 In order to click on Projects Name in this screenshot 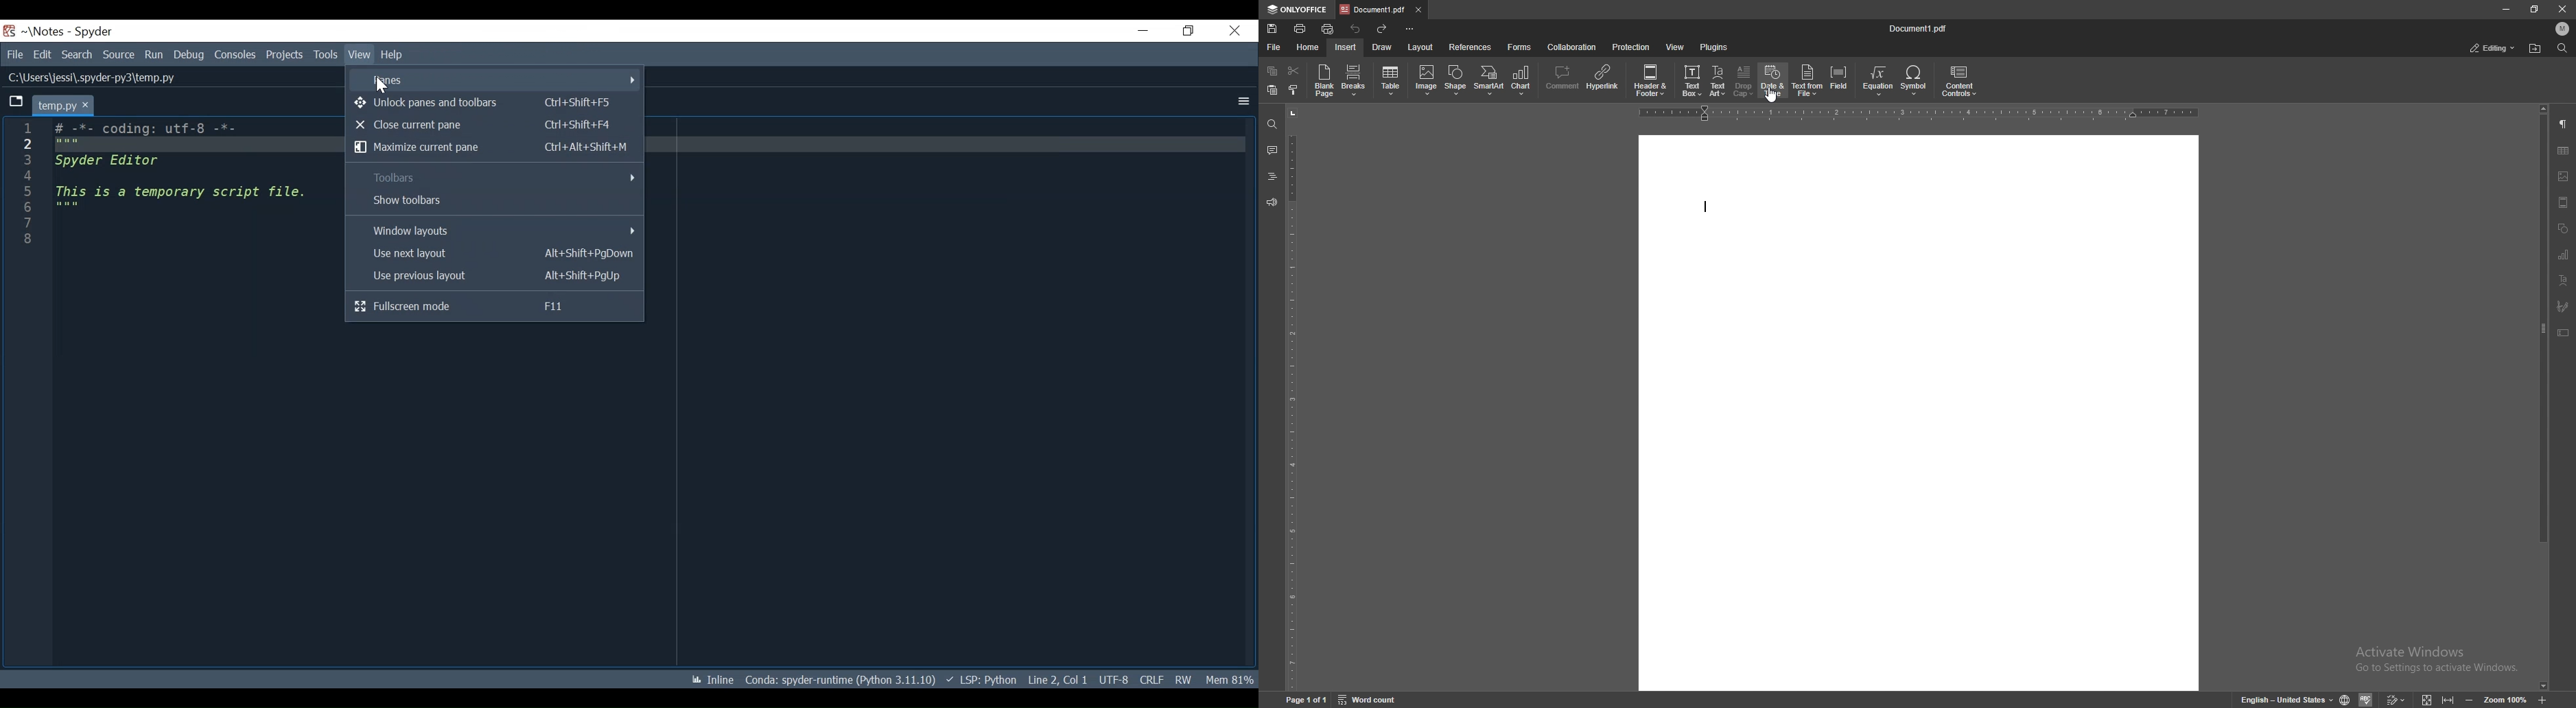, I will do `click(42, 31)`.